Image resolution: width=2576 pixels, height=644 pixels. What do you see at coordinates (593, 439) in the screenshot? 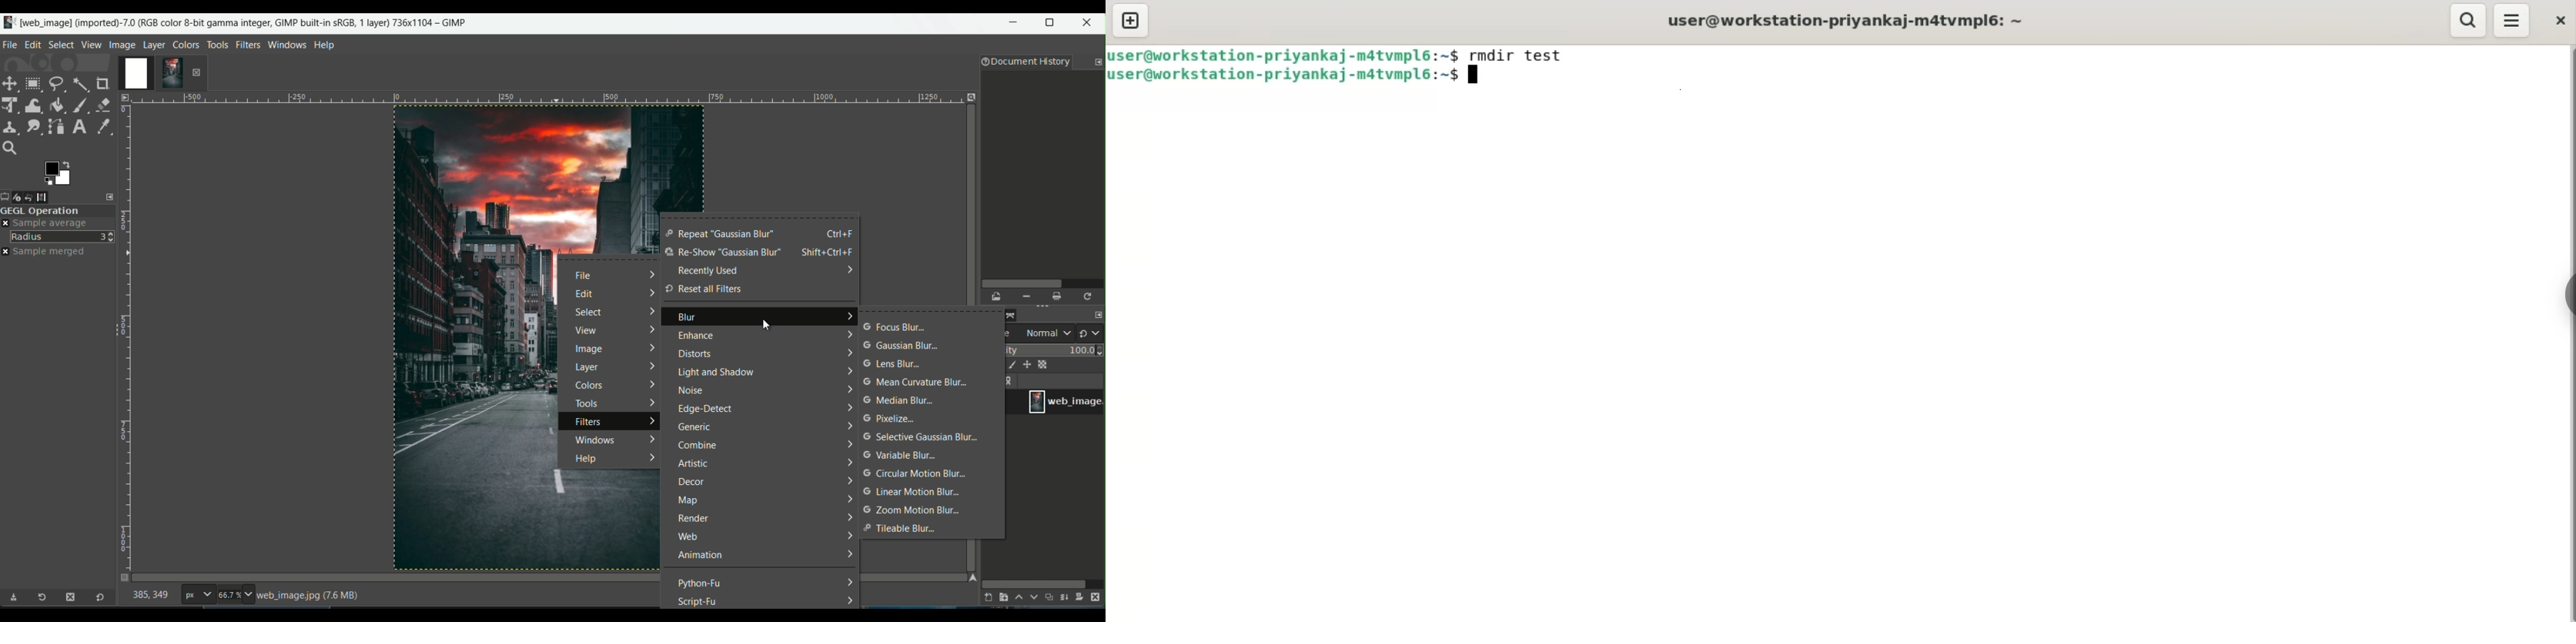
I see `windows` at bounding box center [593, 439].